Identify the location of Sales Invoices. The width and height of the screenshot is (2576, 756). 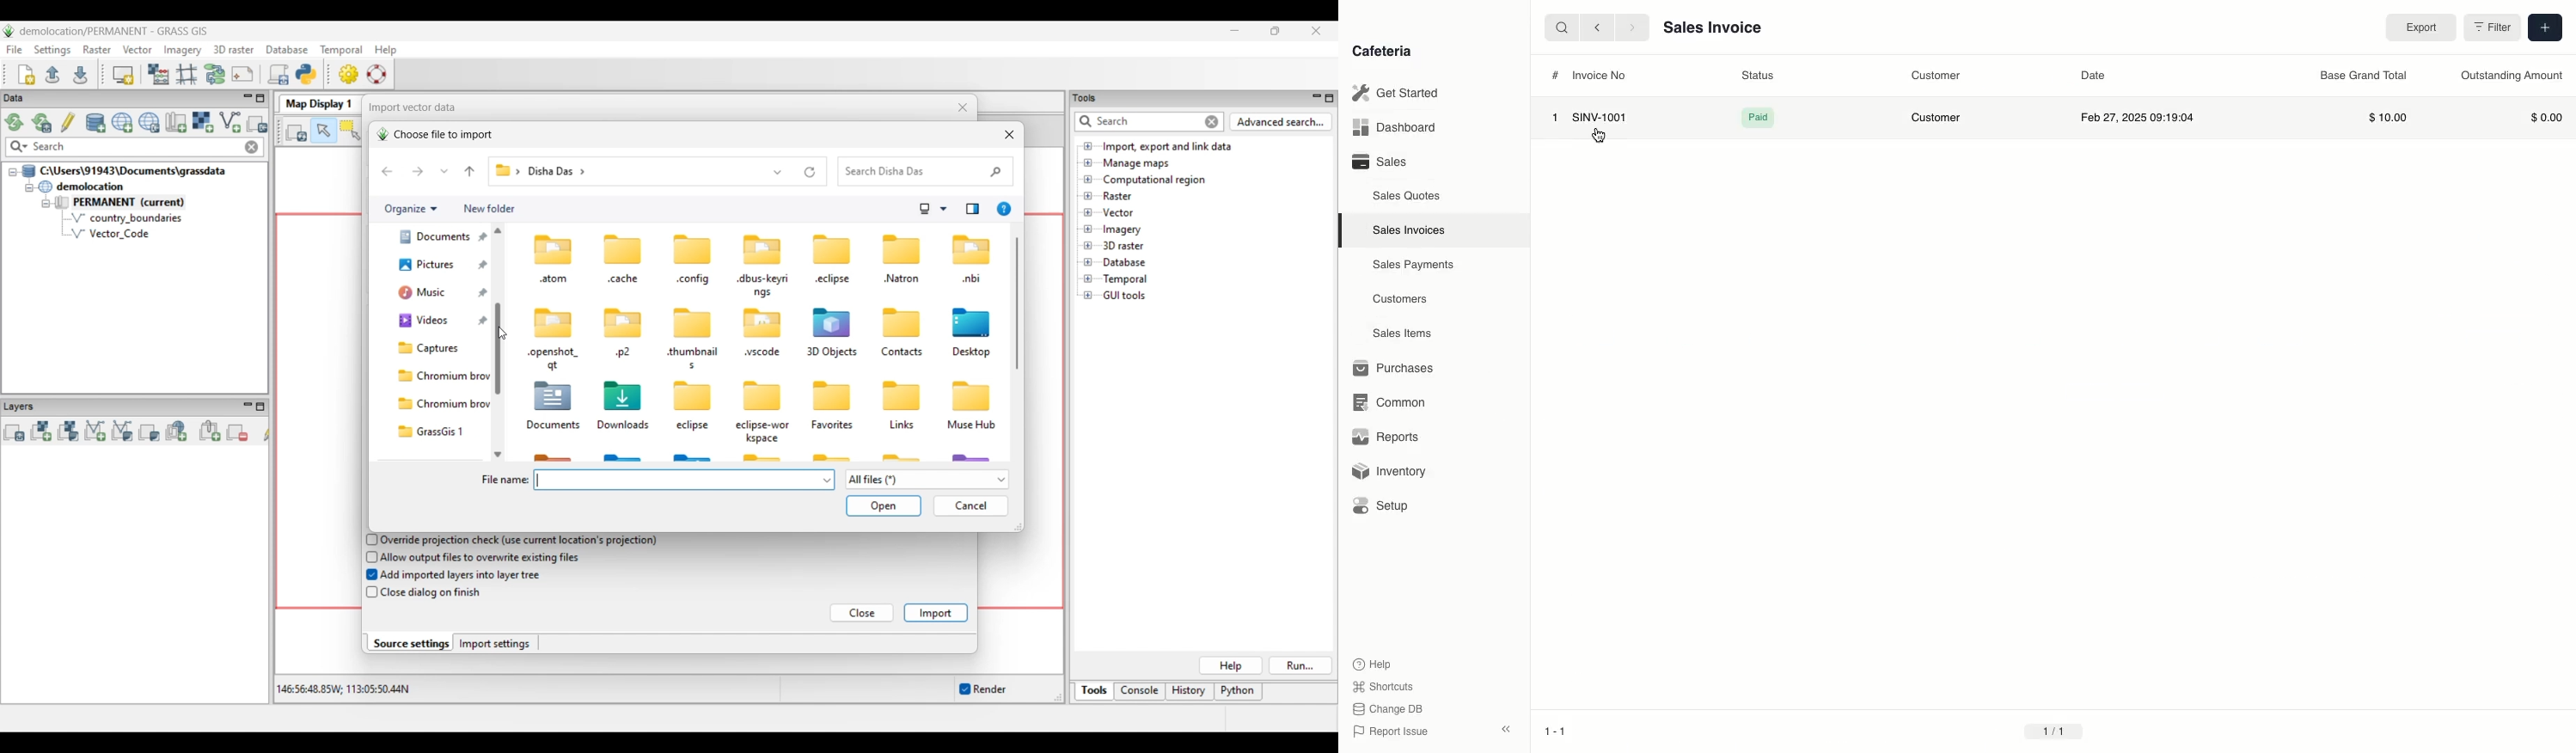
(1409, 231).